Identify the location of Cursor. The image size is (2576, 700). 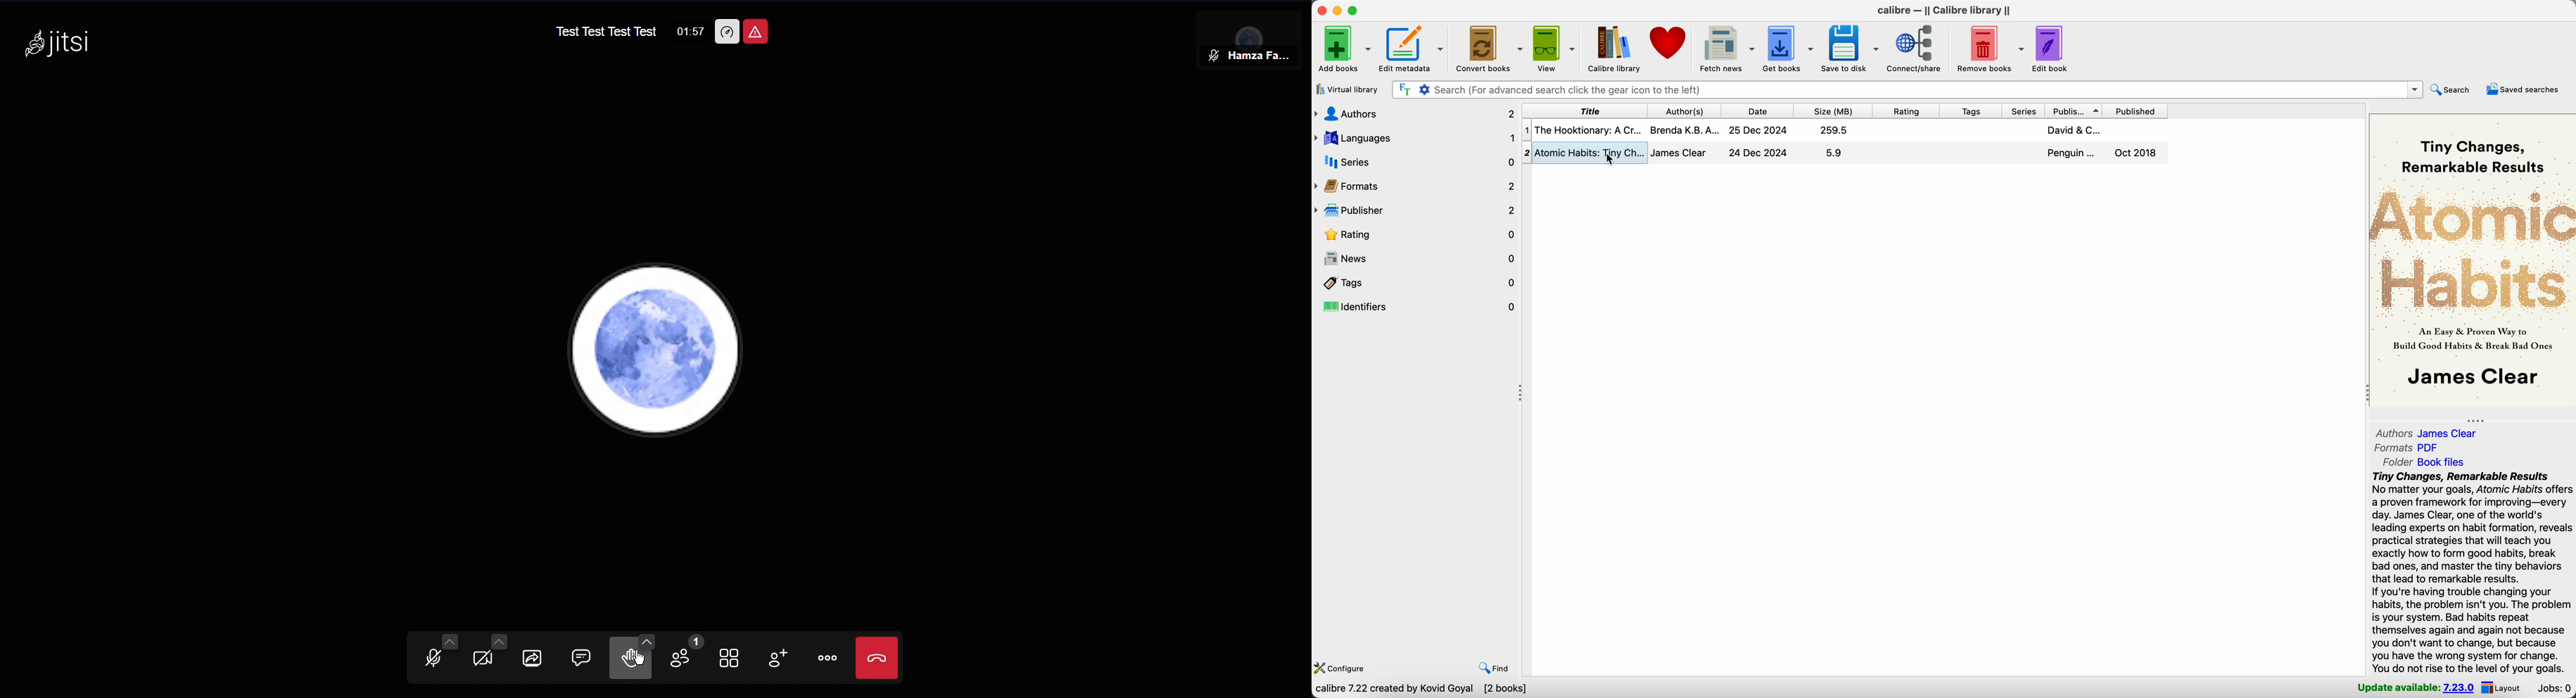
(1612, 160).